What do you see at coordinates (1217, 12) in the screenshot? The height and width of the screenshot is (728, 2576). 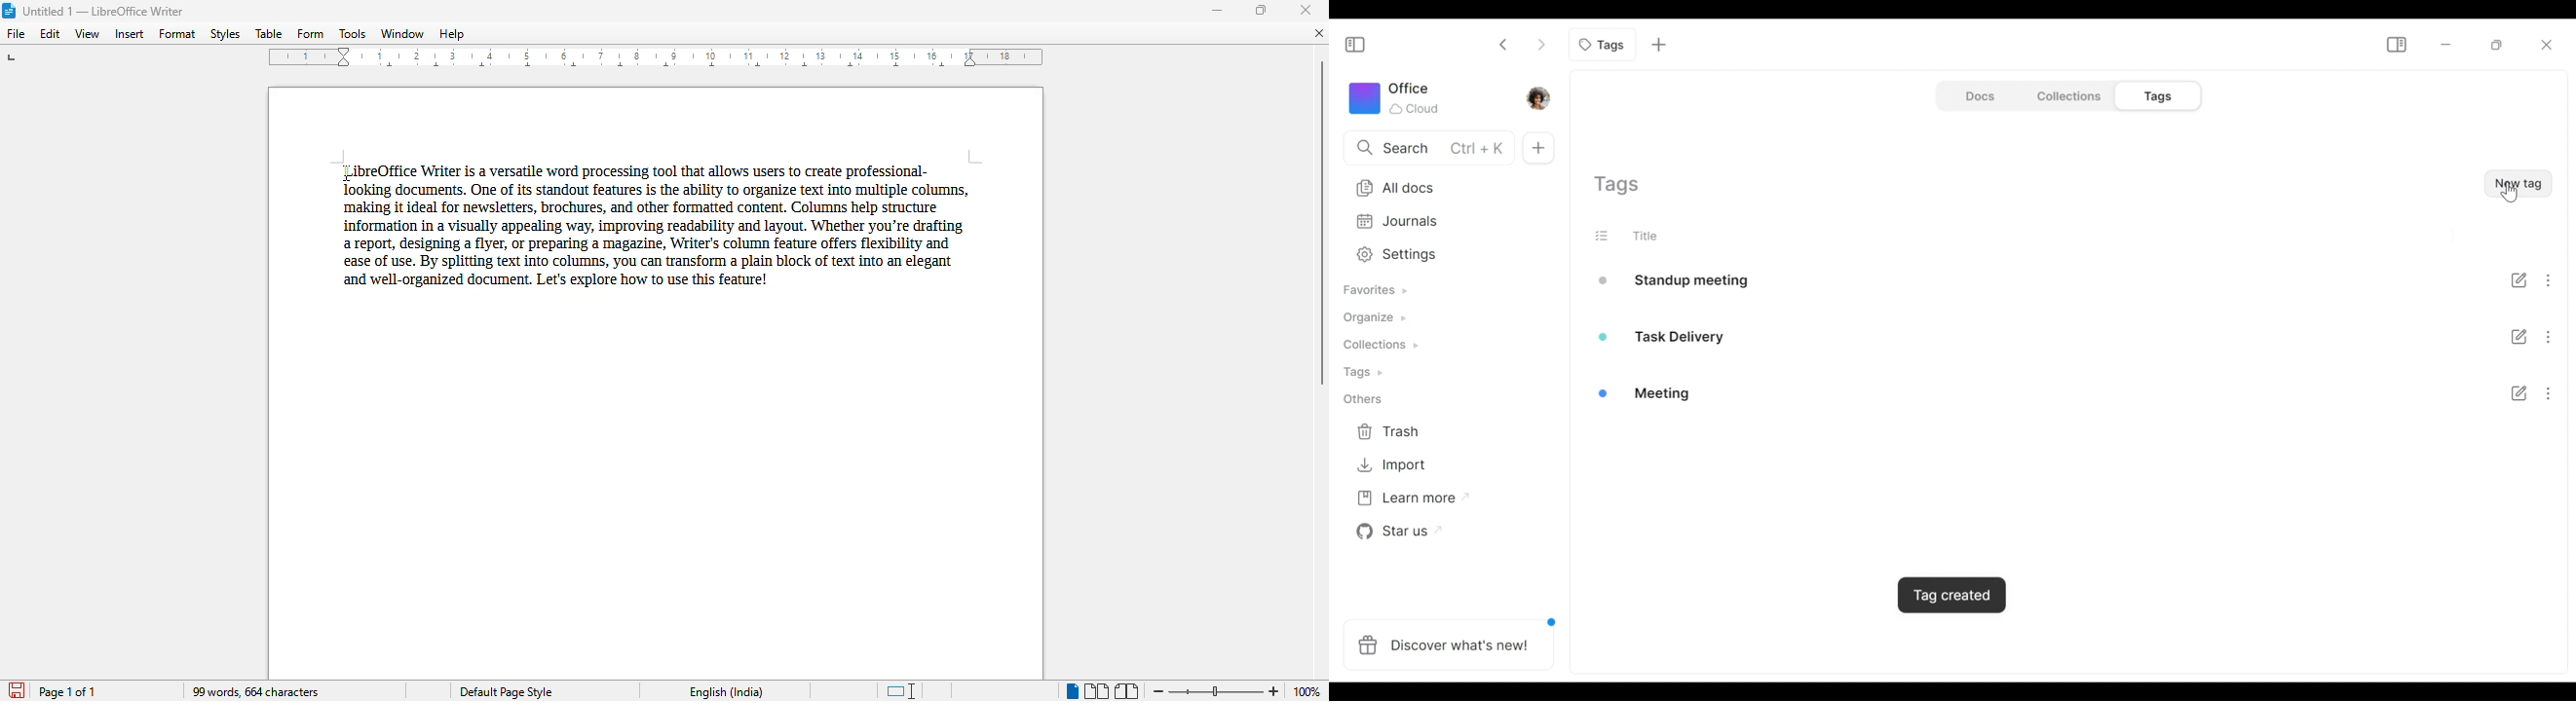 I see `minimize` at bounding box center [1217, 12].